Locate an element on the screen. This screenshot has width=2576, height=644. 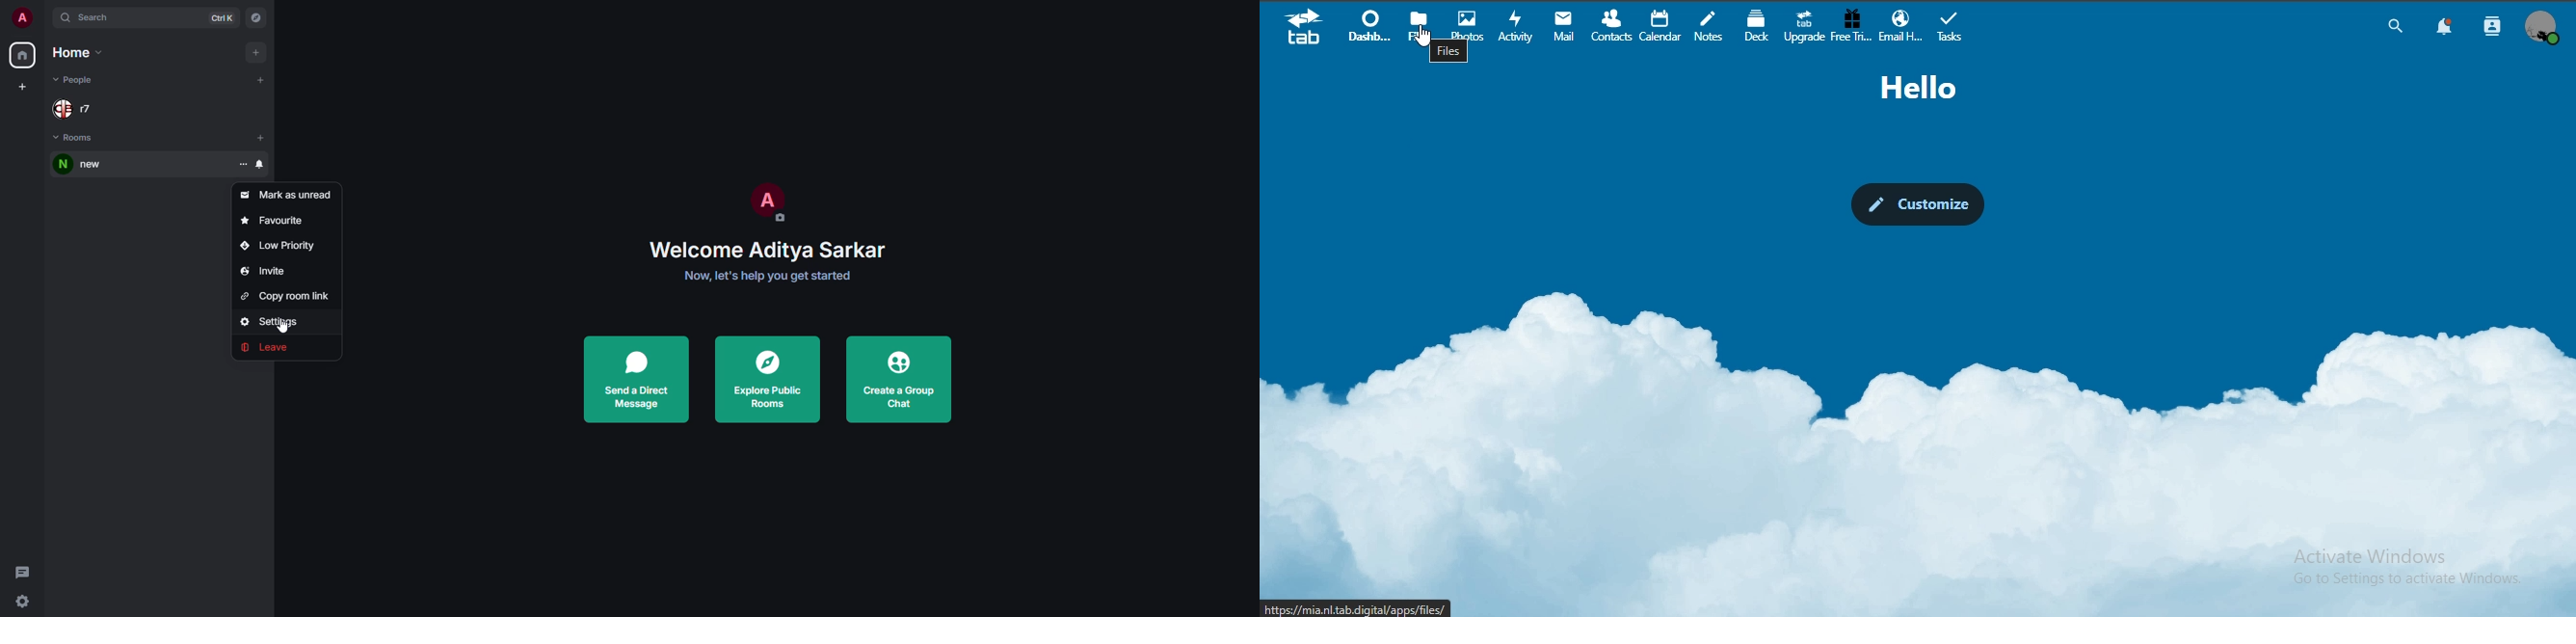
dashboard is located at coordinates (1373, 26).